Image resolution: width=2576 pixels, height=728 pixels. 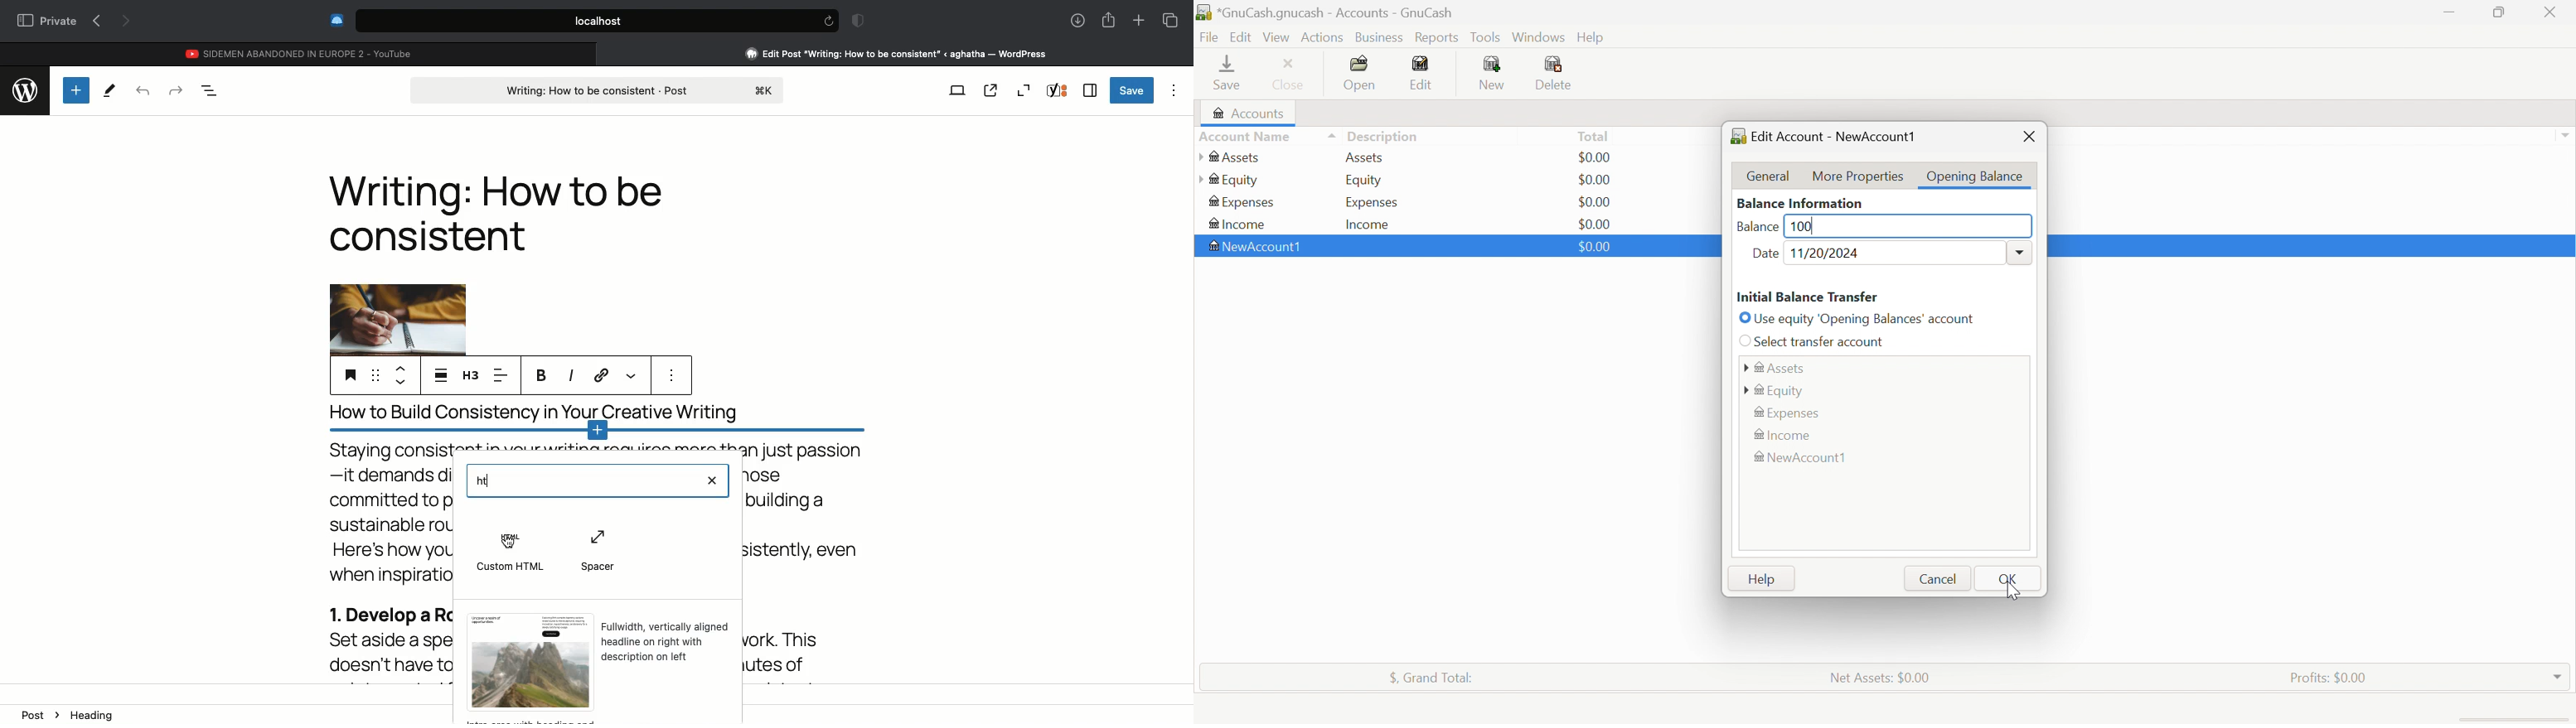 What do you see at coordinates (1259, 246) in the screenshot?
I see `NewAccount1` at bounding box center [1259, 246].